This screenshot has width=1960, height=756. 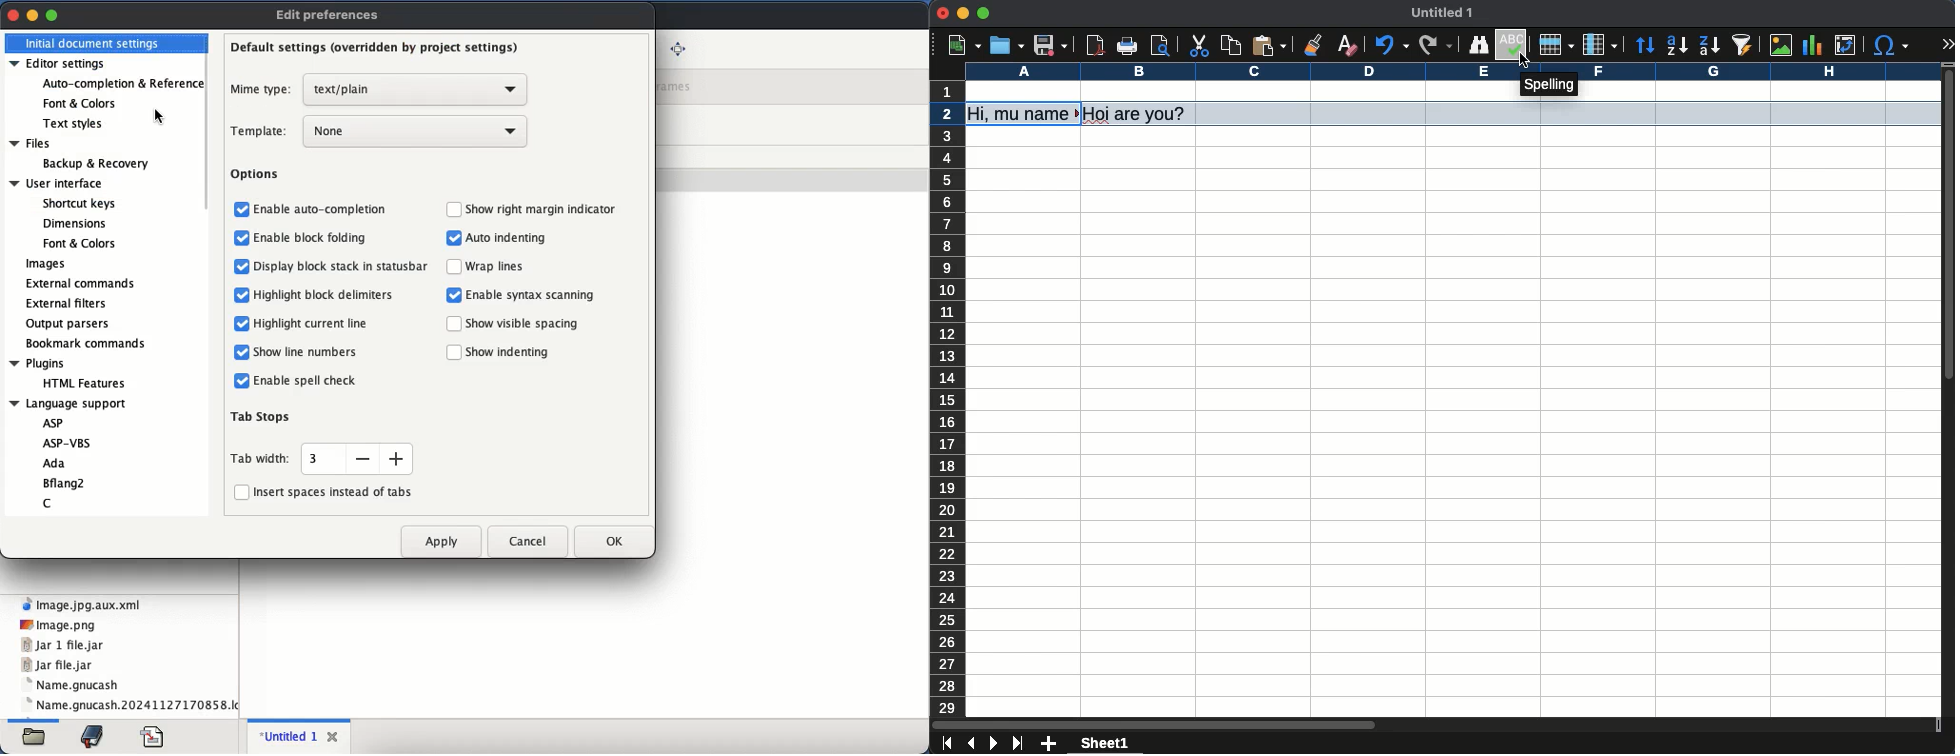 What do you see at coordinates (74, 684) in the screenshot?
I see `name.gnucash` at bounding box center [74, 684].